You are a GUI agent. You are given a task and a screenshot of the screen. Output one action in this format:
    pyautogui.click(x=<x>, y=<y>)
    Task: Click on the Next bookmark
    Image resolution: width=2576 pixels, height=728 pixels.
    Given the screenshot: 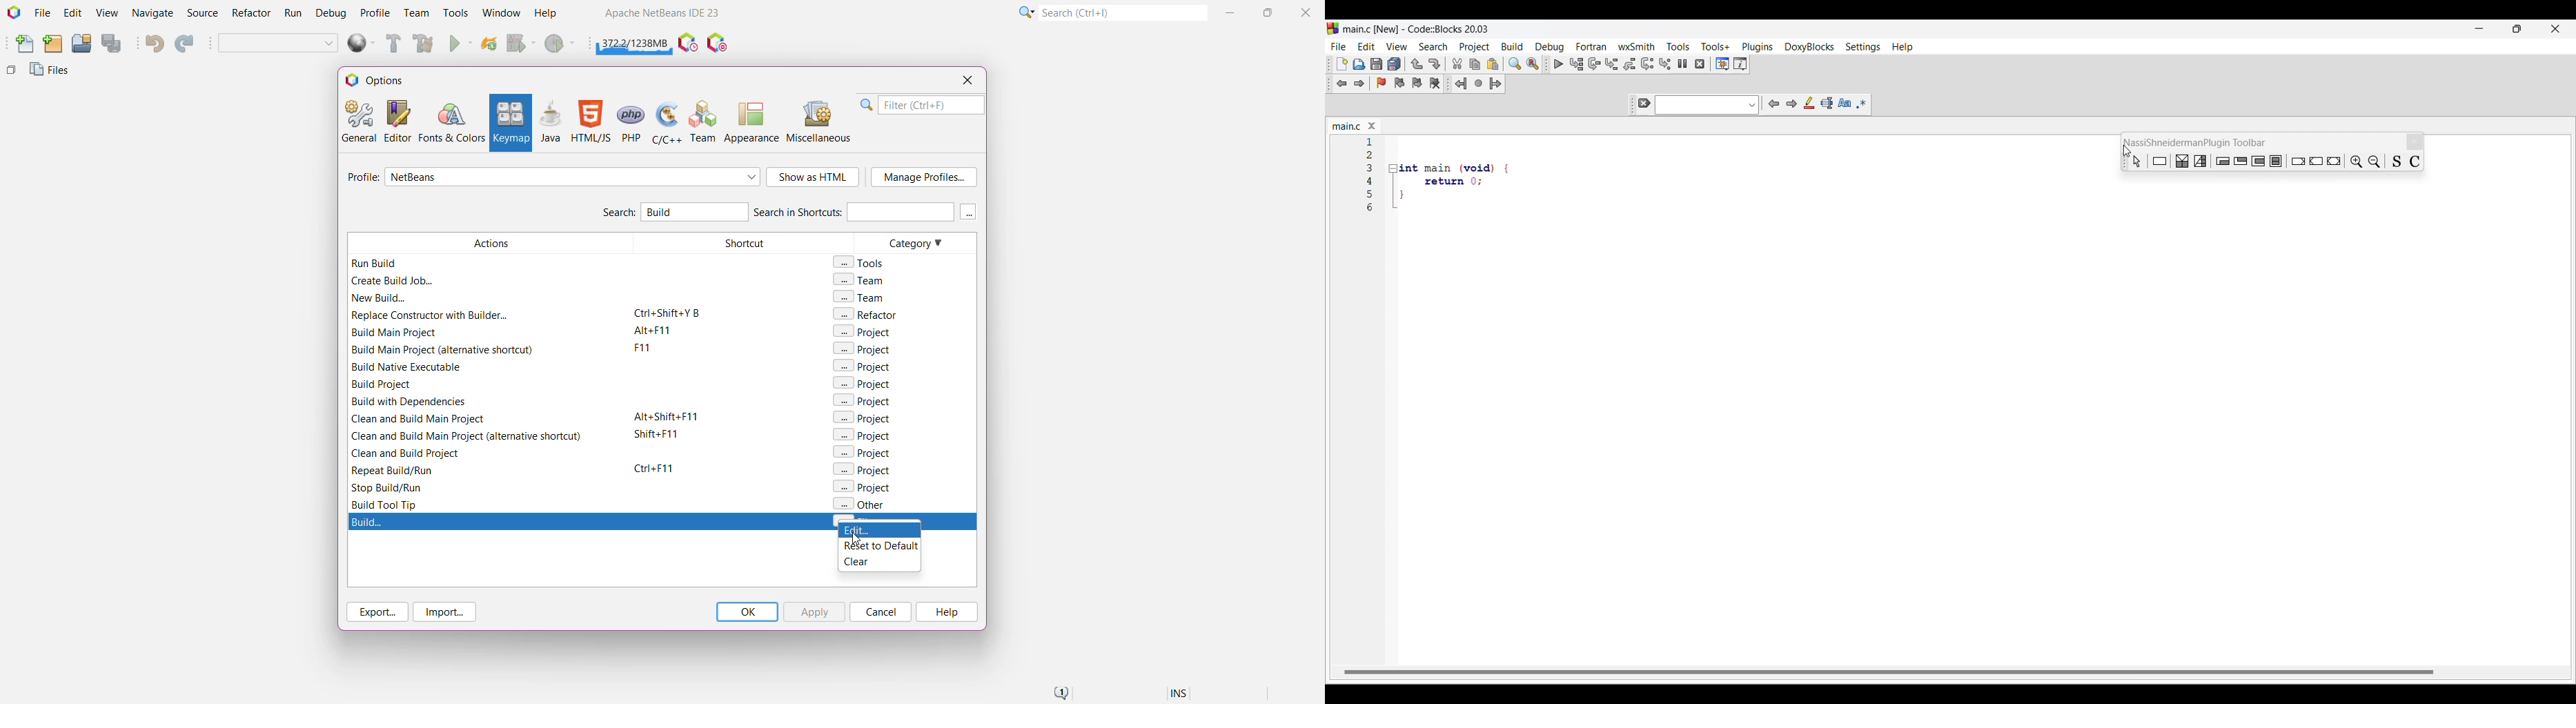 What is the action you would take?
    pyautogui.click(x=1417, y=83)
    